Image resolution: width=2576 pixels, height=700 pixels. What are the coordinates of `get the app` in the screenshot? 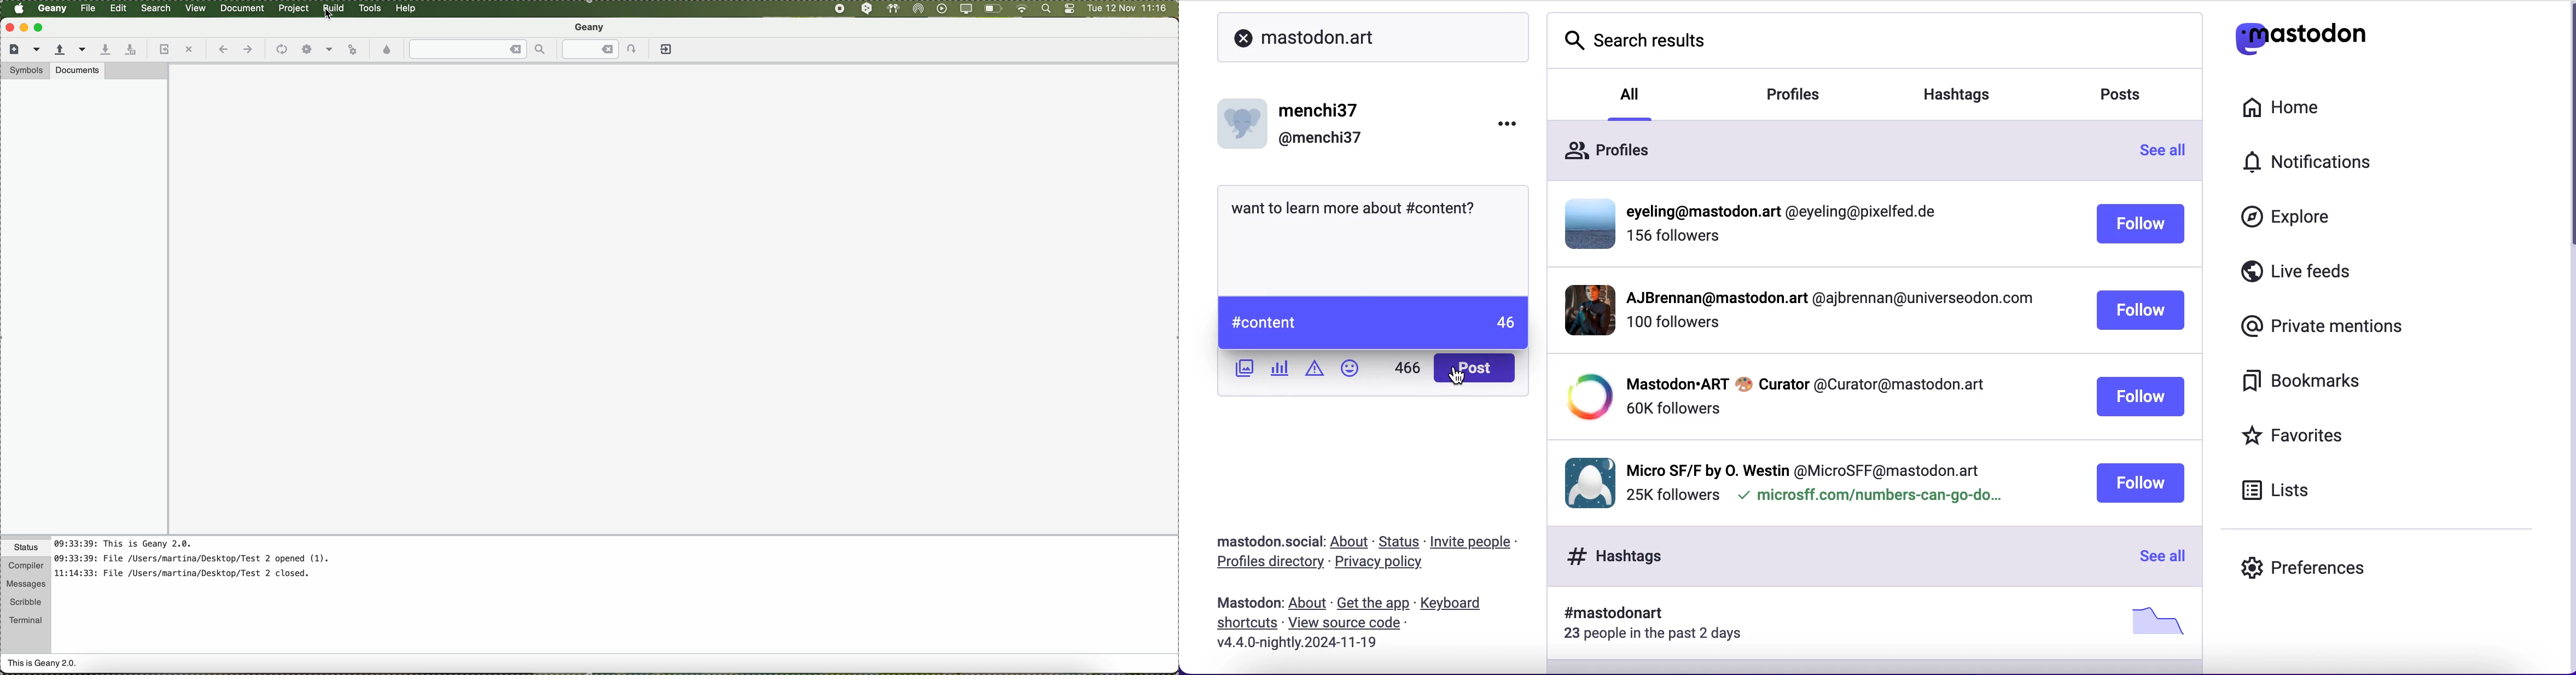 It's located at (1373, 603).